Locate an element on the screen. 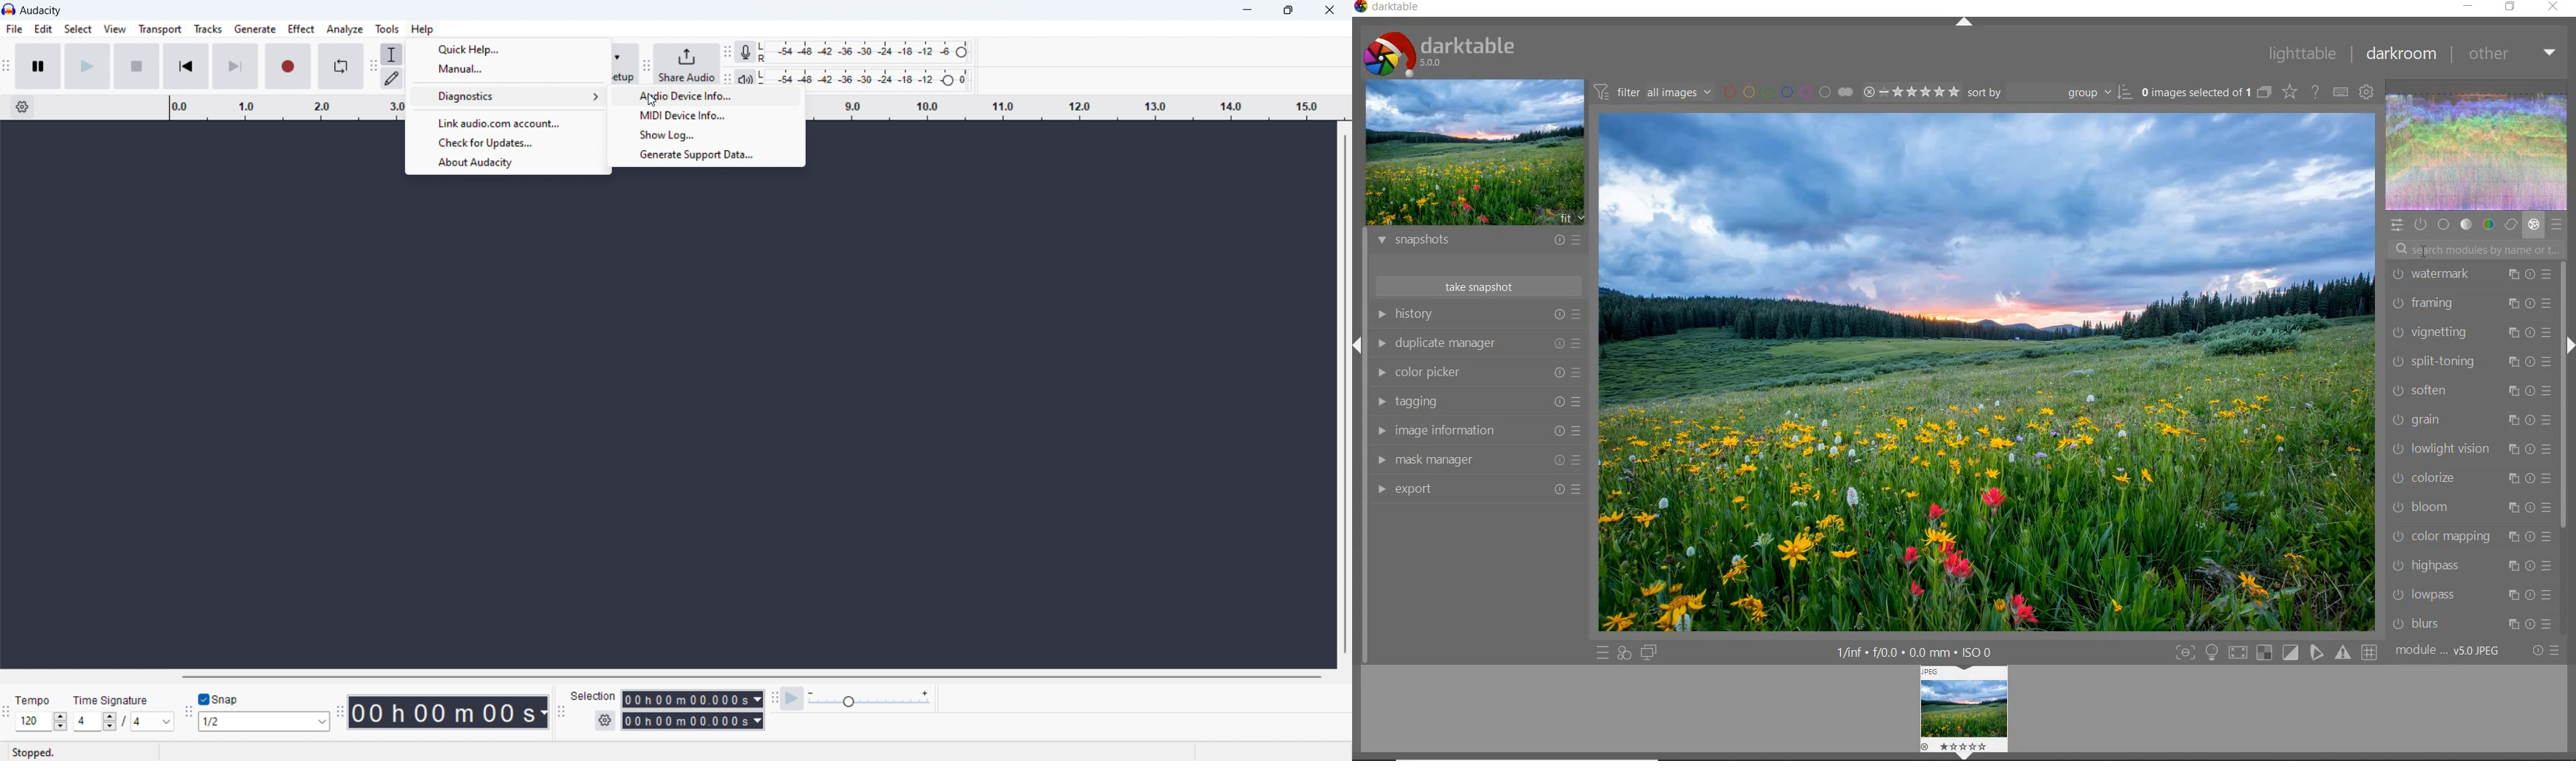 The width and height of the screenshot is (2576, 784). Time signature is located at coordinates (111, 700).